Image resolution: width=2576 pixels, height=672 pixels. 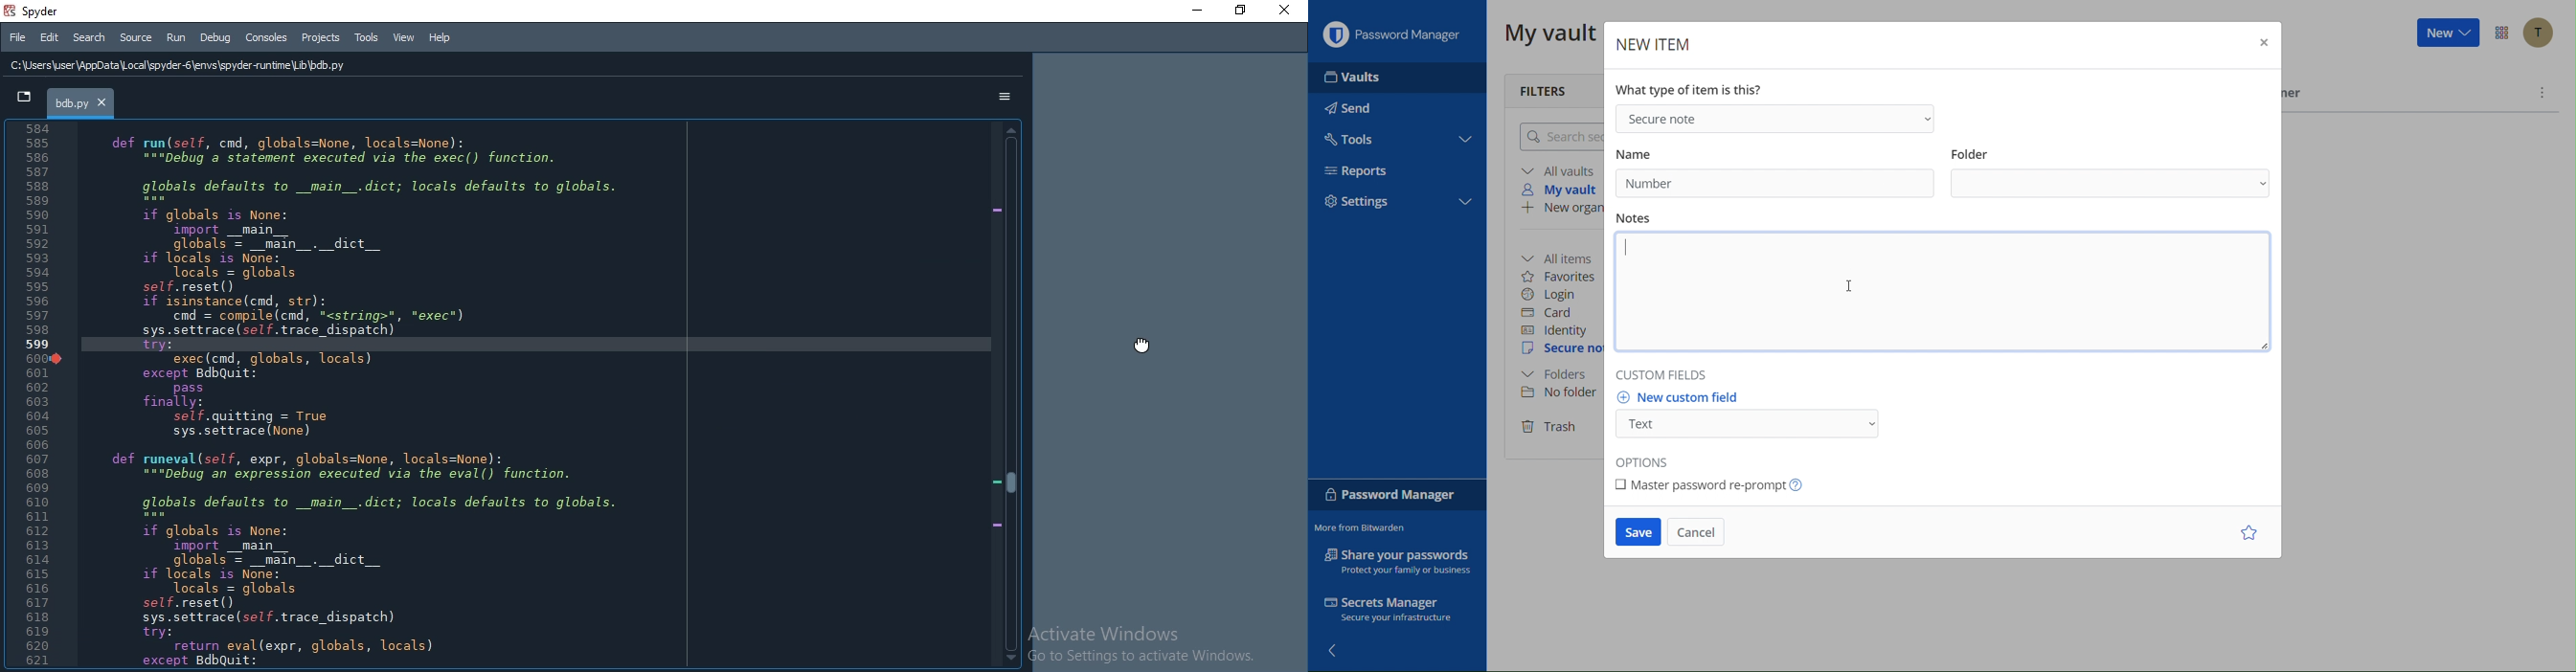 I want to click on Secure Note, so click(x=1778, y=118).